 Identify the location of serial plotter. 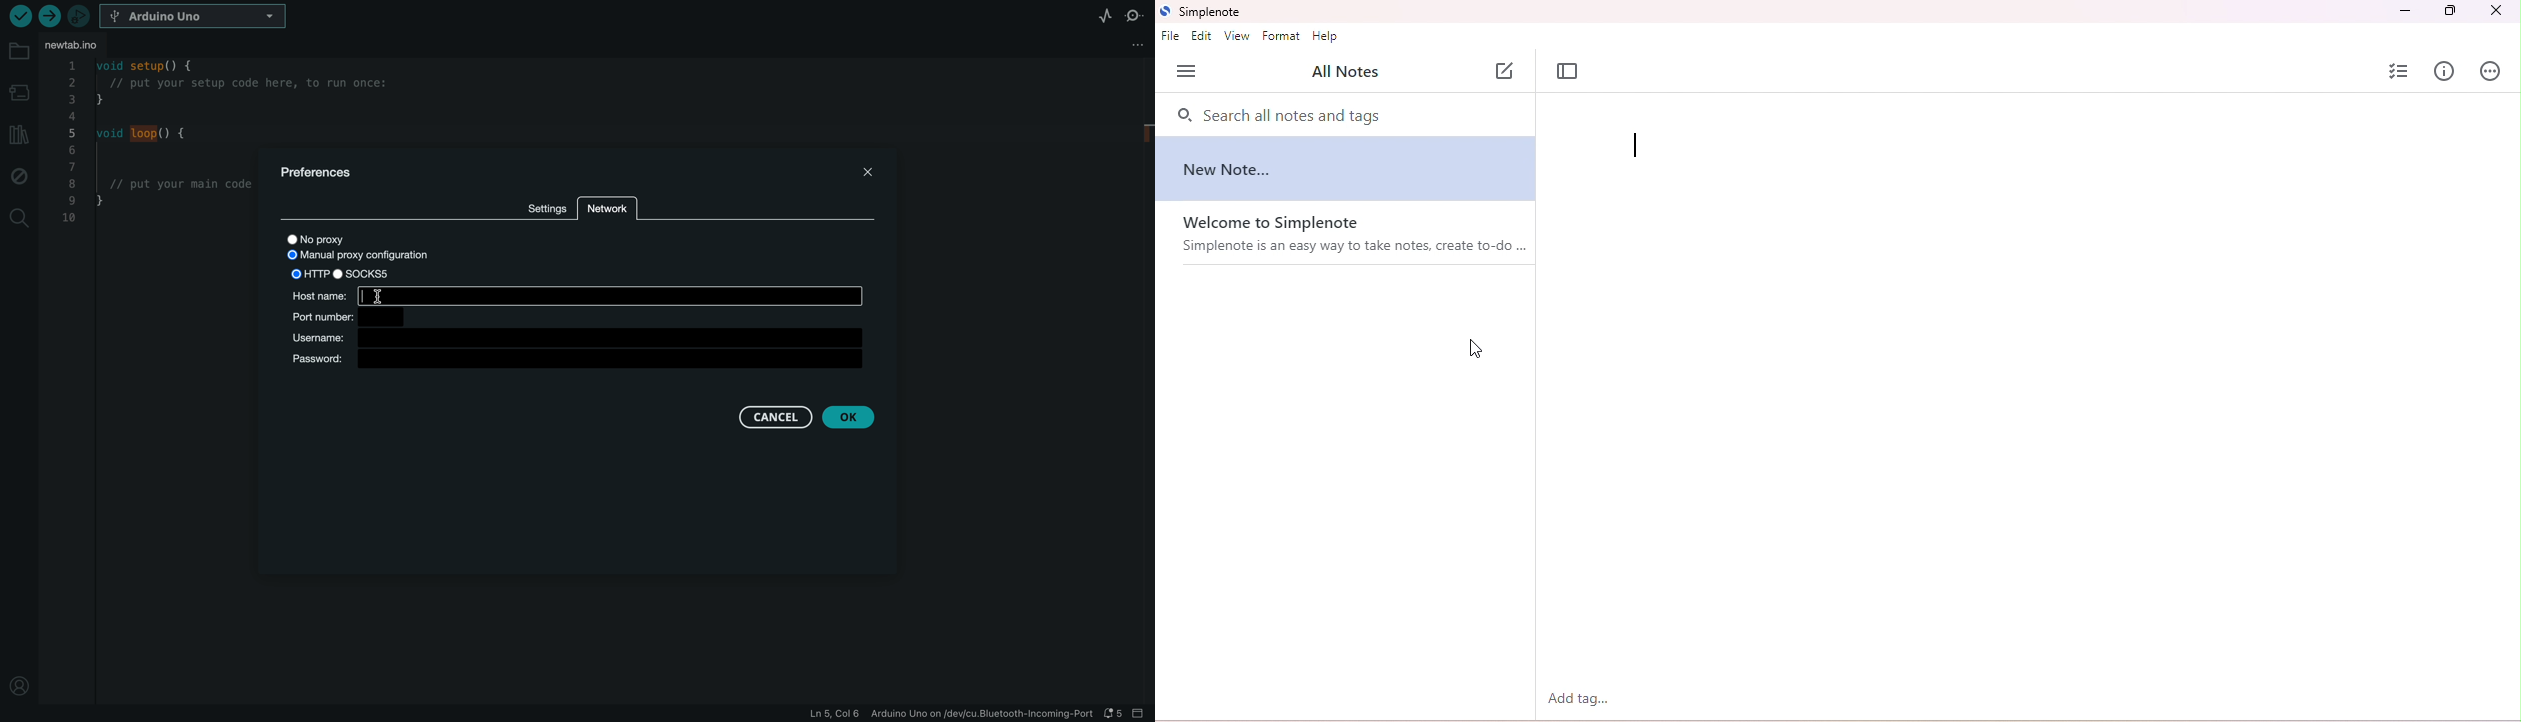
(1104, 16).